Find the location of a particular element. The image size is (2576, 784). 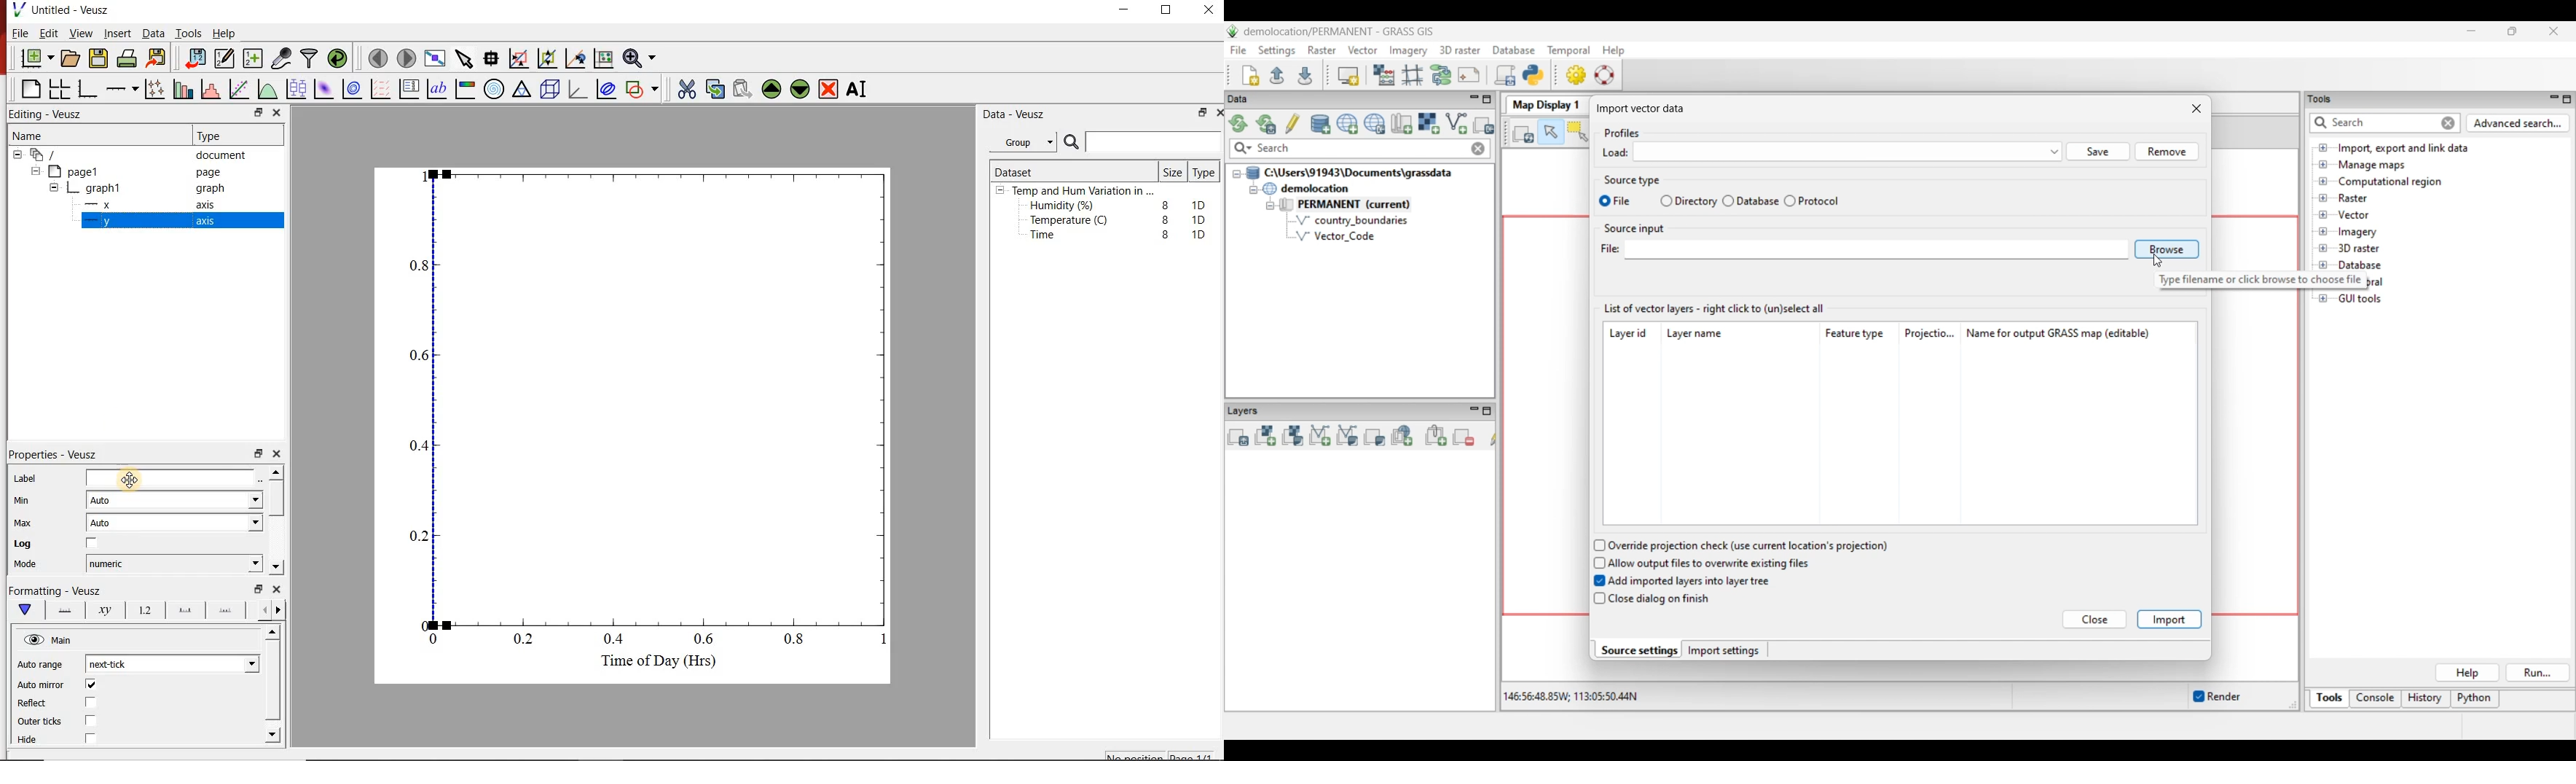

move to the previous page is located at coordinates (377, 58).